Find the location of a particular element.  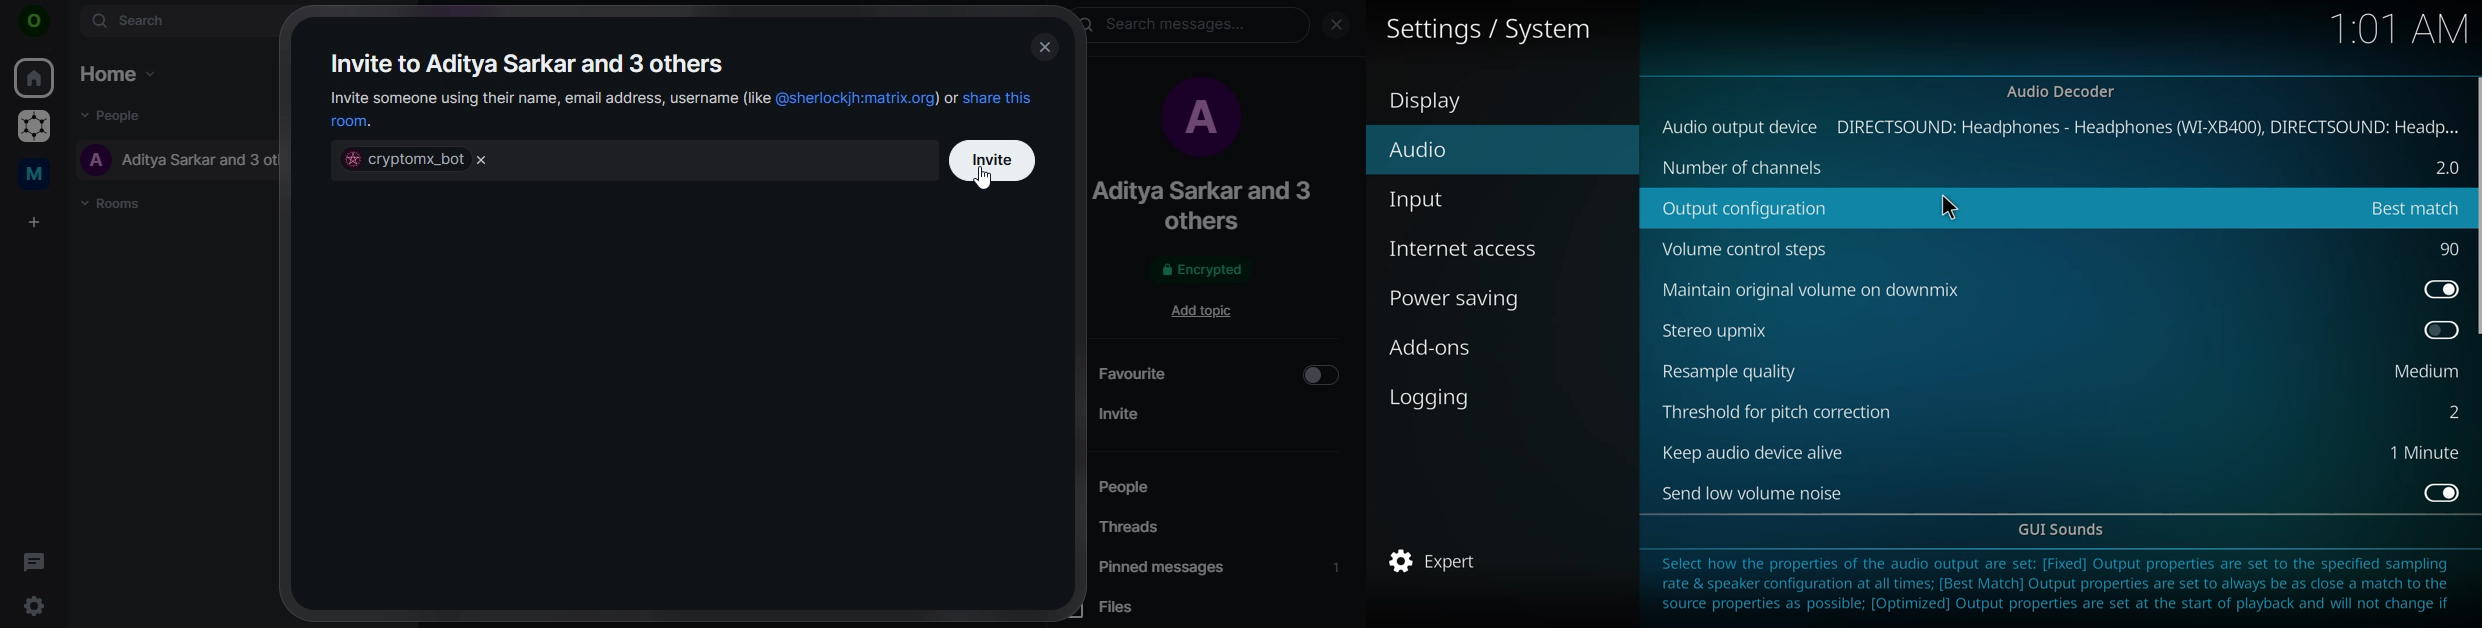

favourite is located at coordinates (1220, 374).